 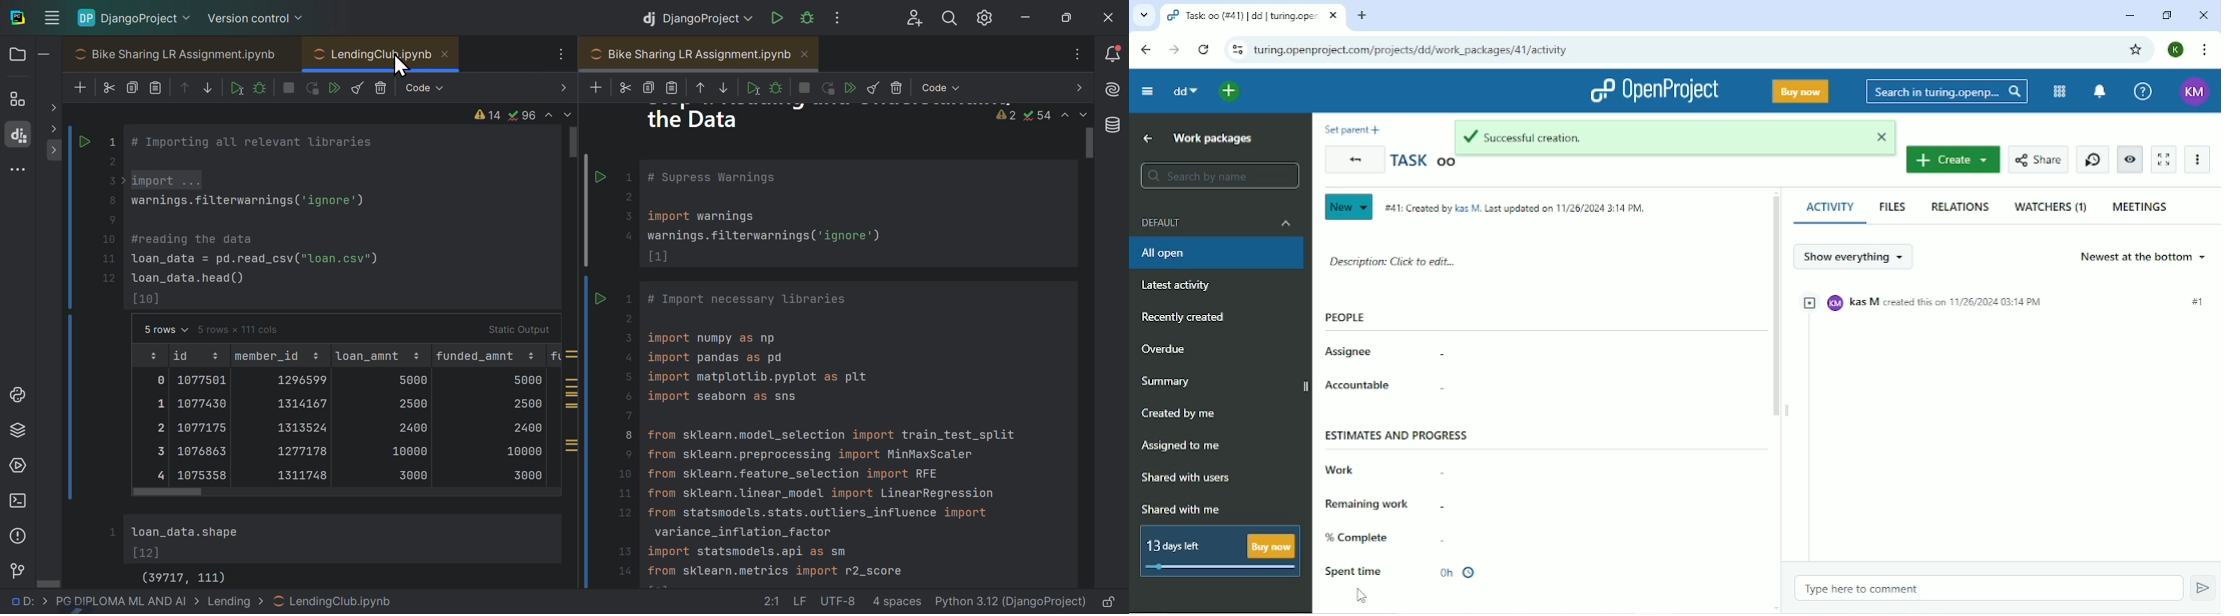 I want to click on options, so click(x=1076, y=54).